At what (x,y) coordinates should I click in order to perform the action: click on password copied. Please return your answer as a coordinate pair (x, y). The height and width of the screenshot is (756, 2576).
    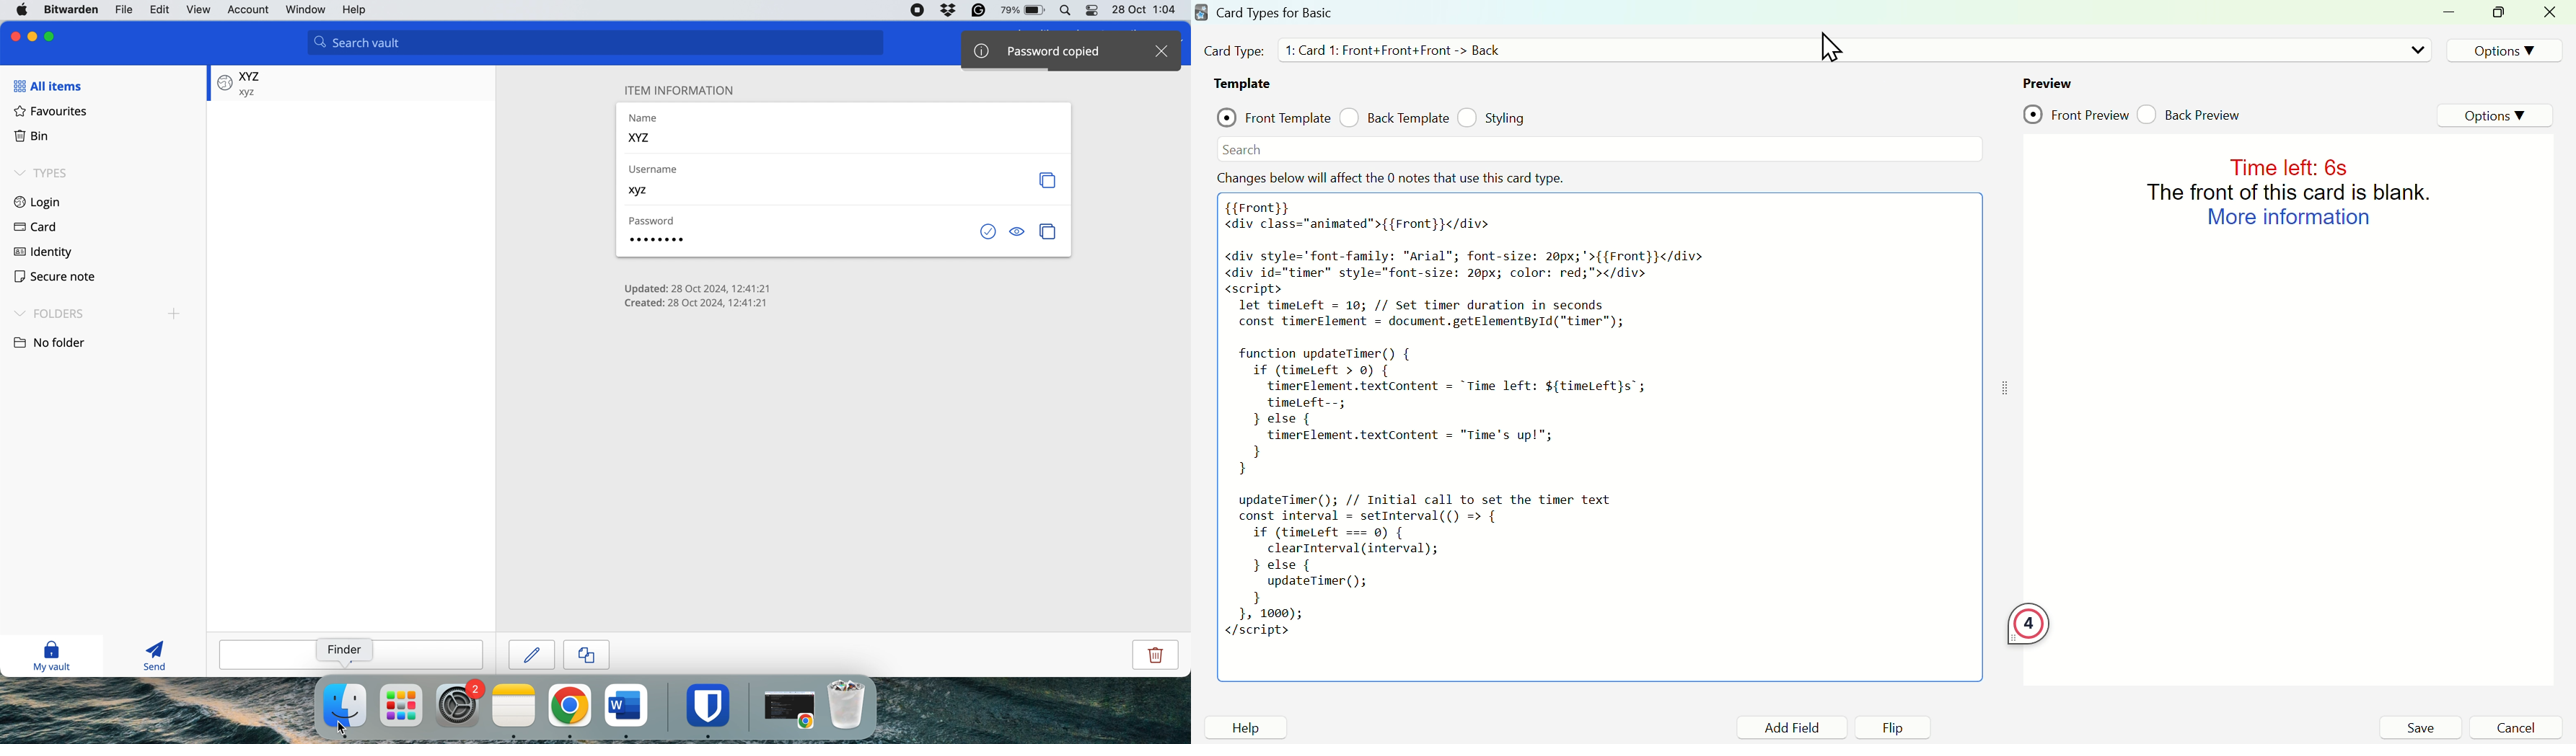
    Looking at the image, I should click on (1054, 50).